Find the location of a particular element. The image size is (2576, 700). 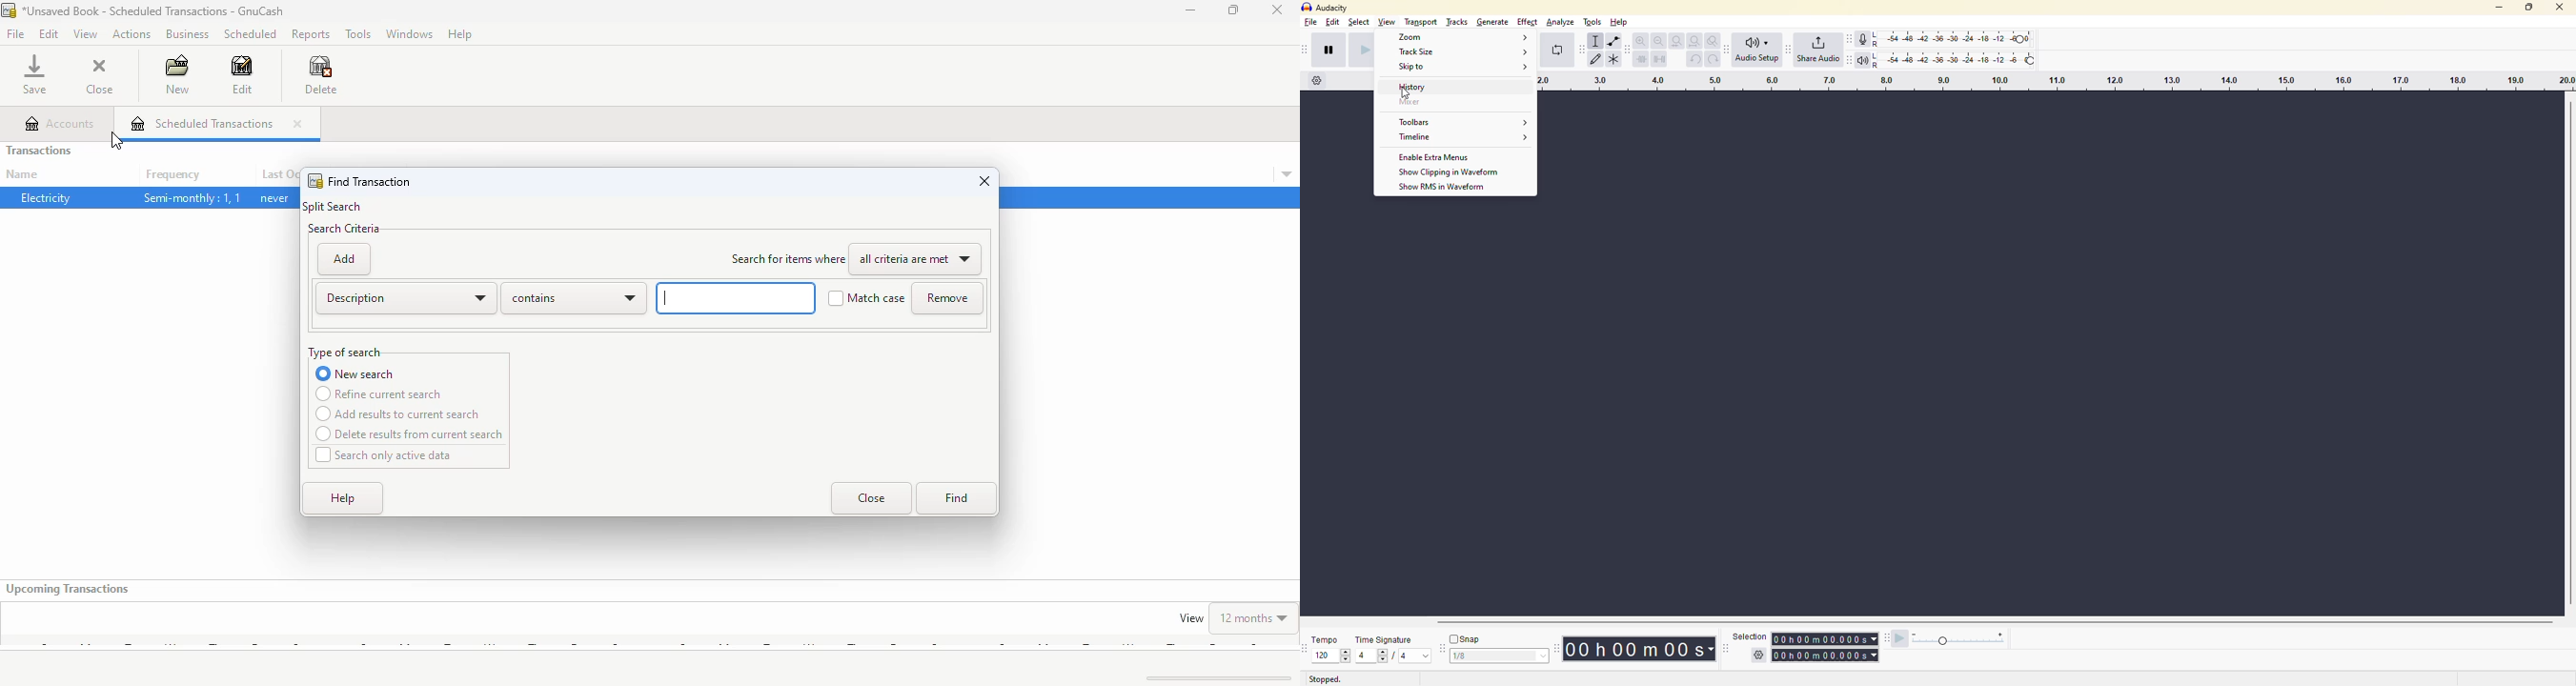

zoom in is located at coordinates (1642, 41).